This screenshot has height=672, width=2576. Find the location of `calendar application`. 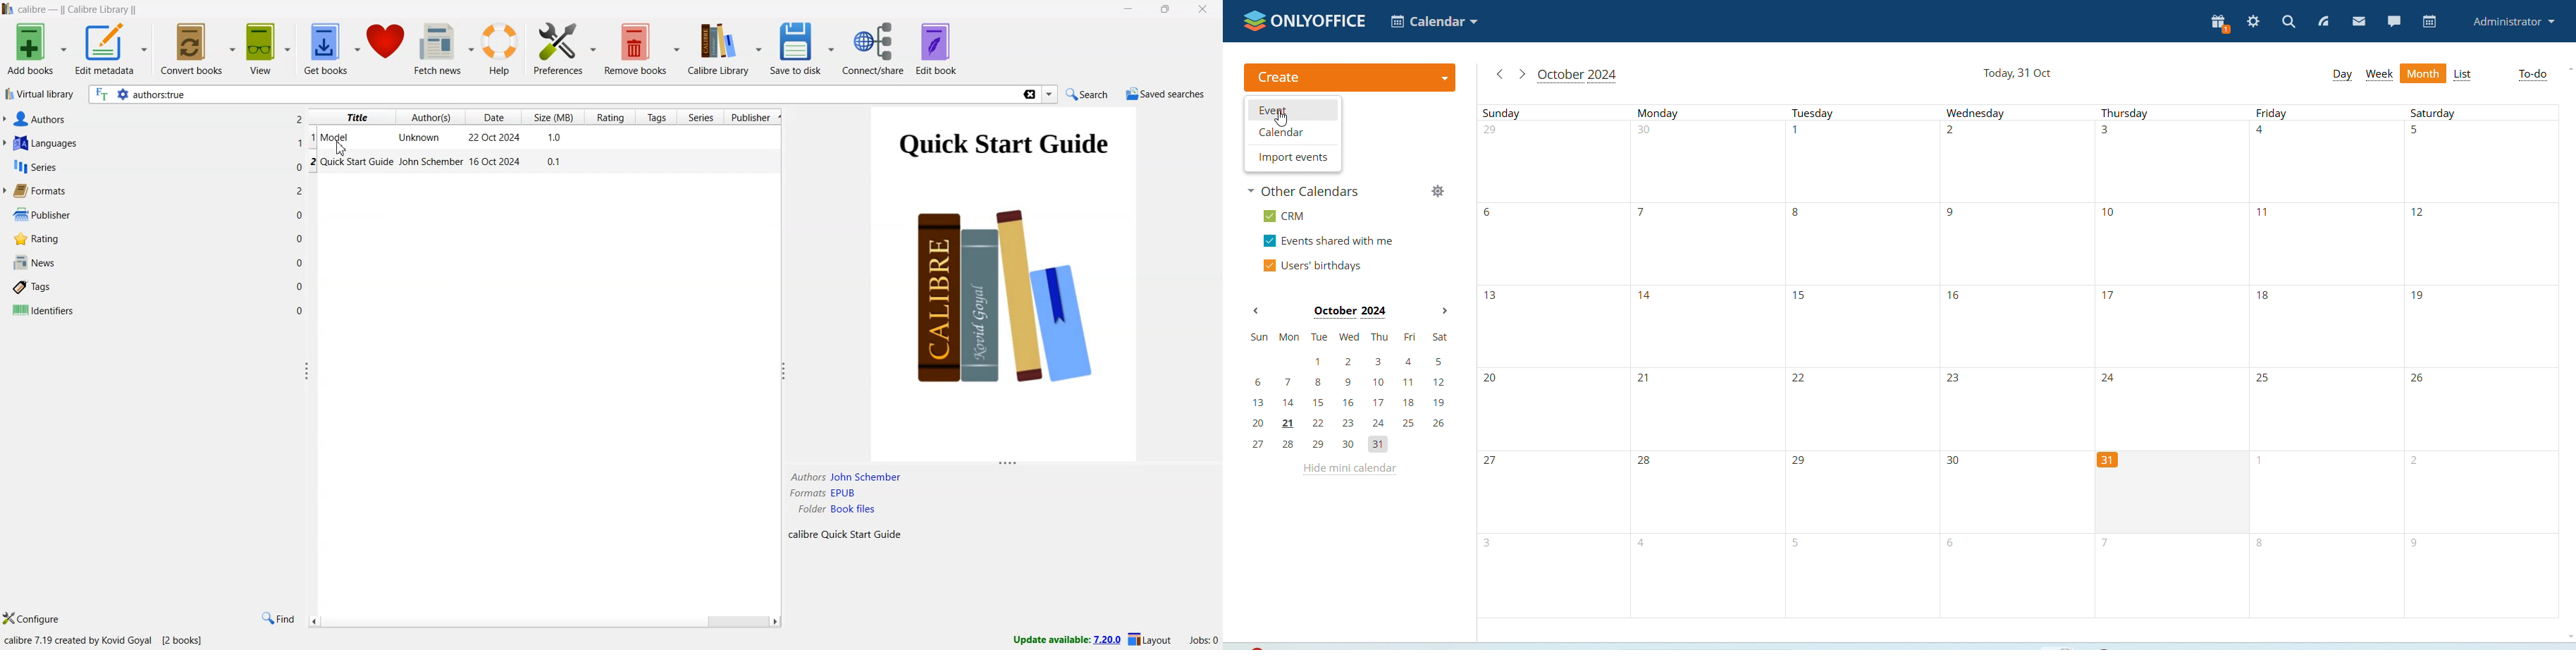

calendar application is located at coordinates (1433, 20).